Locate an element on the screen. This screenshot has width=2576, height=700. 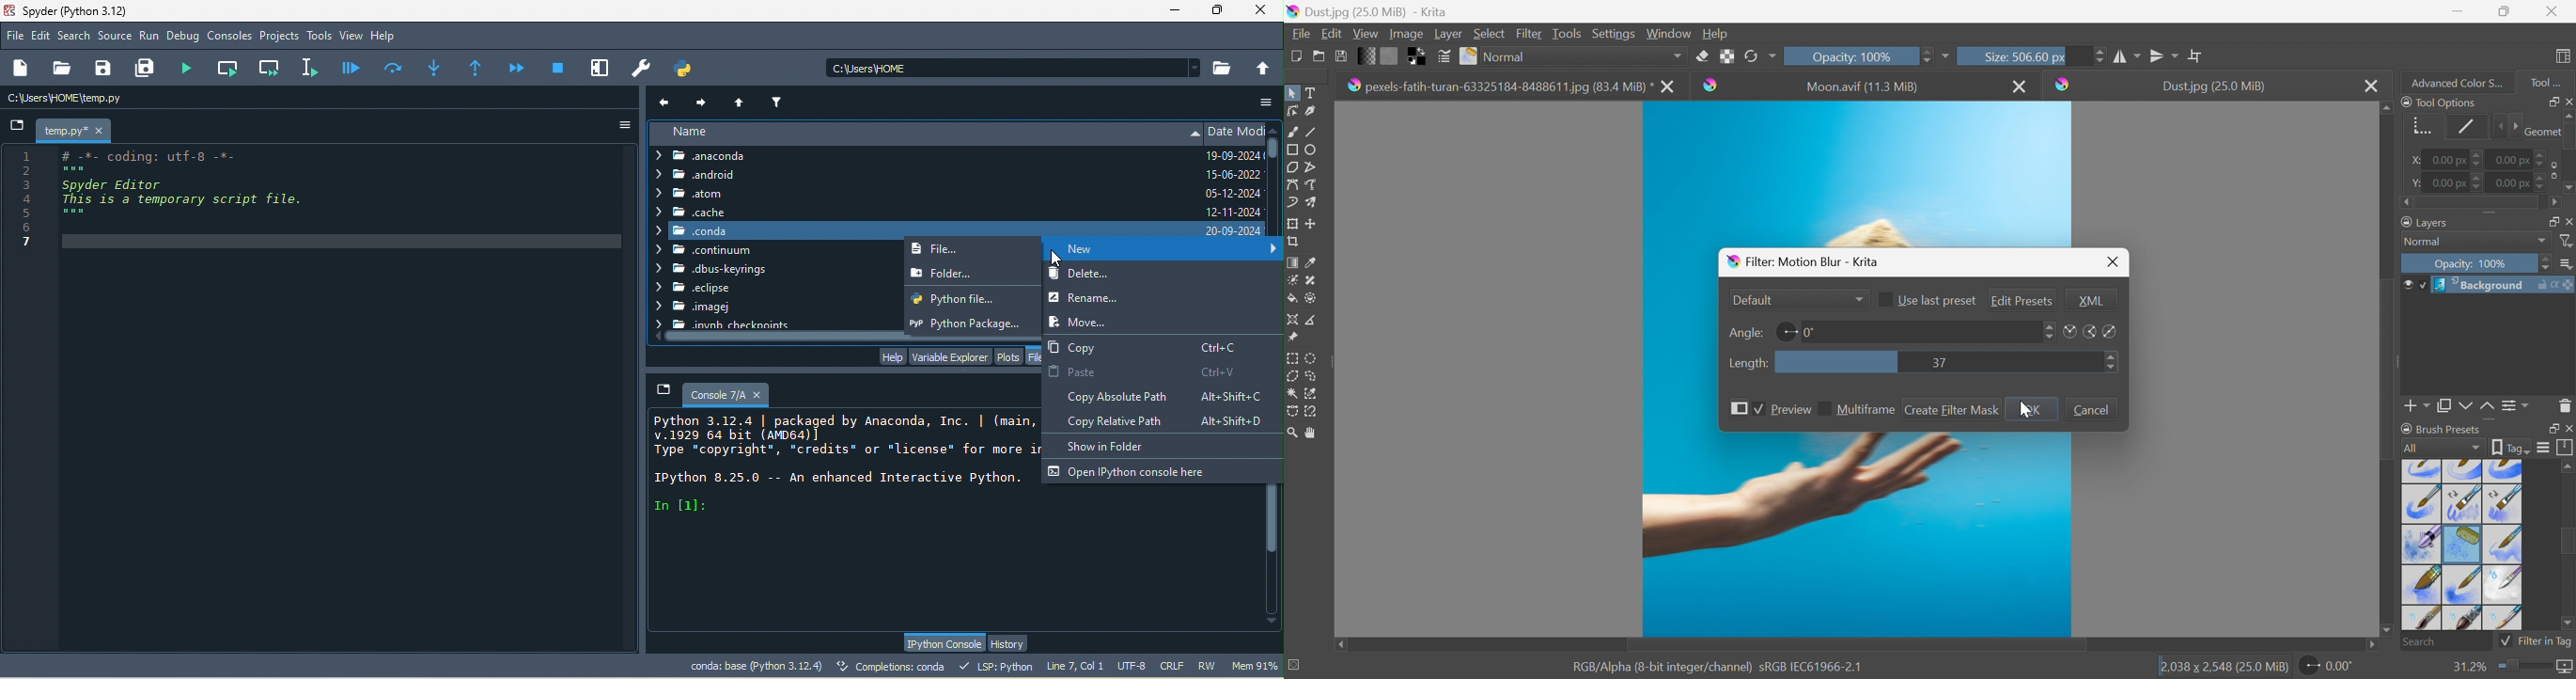
debug is located at coordinates (185, 38).